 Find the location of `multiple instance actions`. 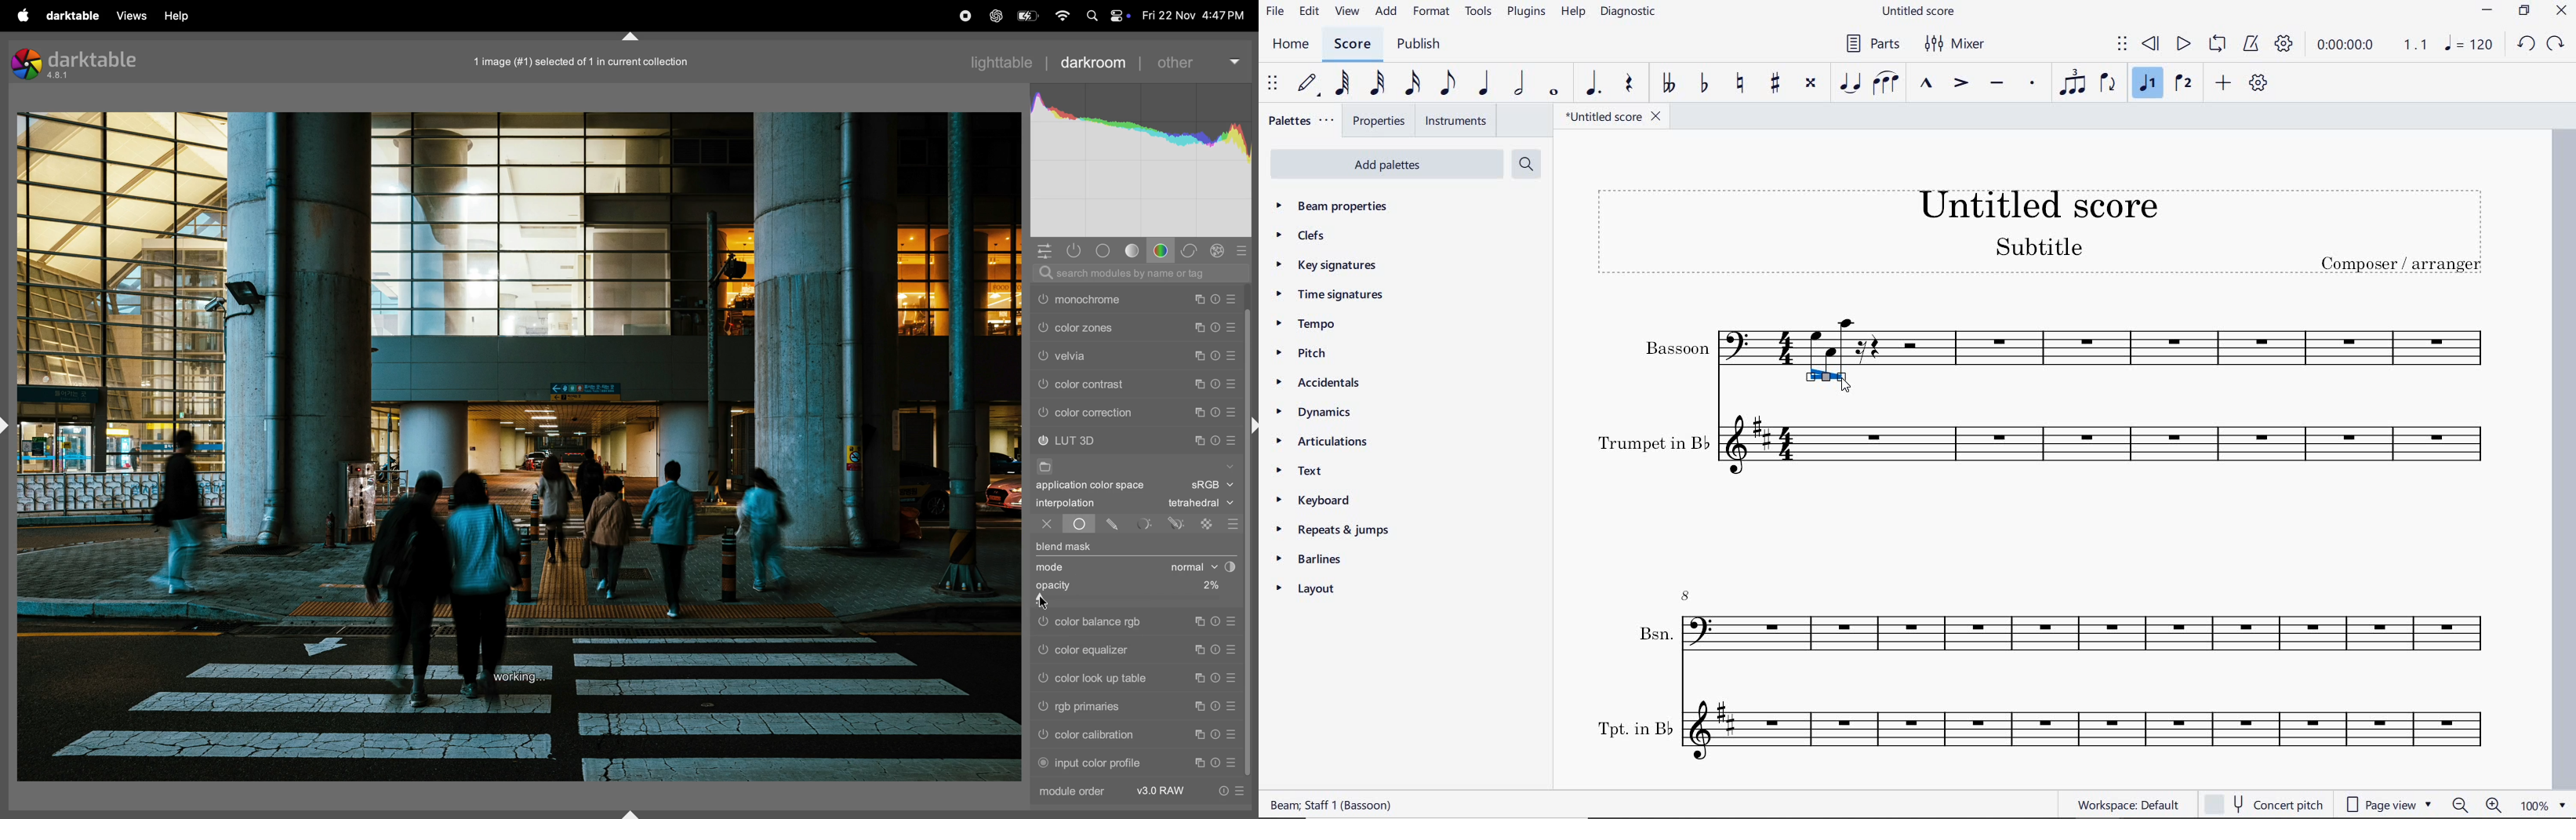

multiple instance actions is located at coordinates (1199, 761).